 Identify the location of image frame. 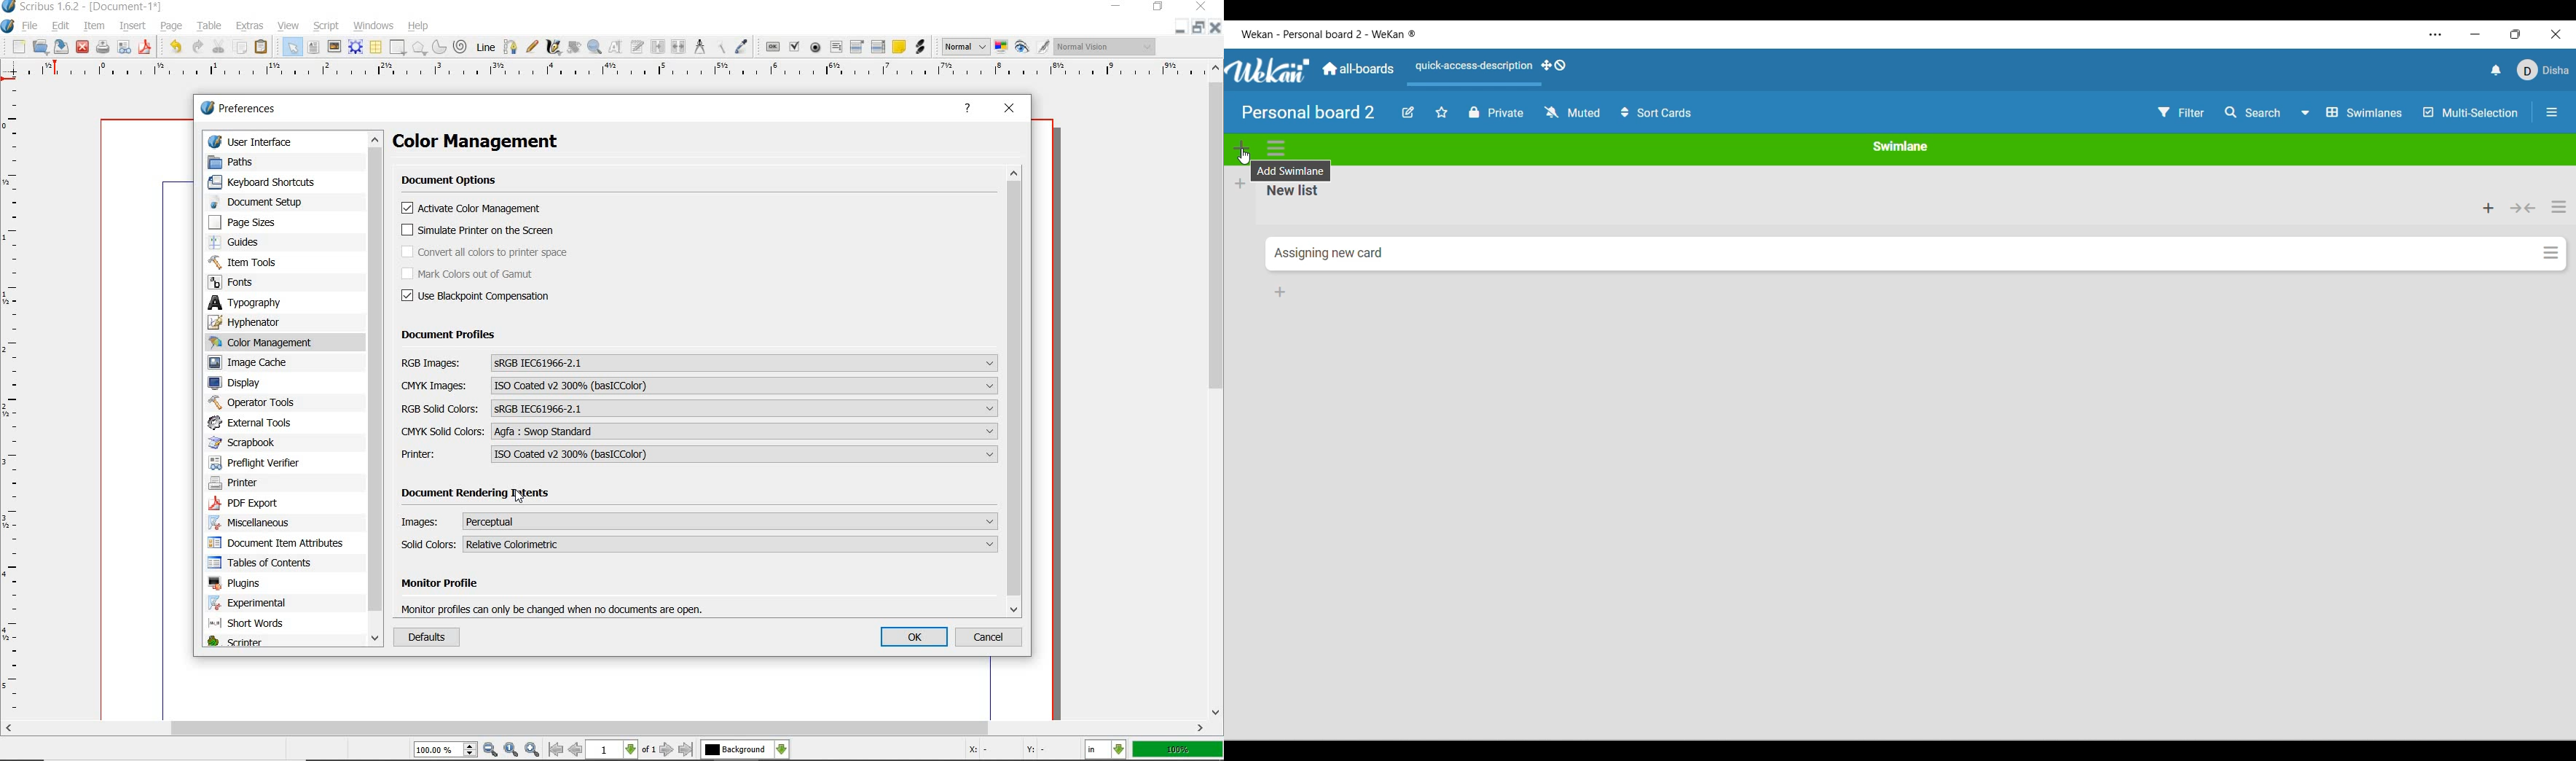
(333, 46).